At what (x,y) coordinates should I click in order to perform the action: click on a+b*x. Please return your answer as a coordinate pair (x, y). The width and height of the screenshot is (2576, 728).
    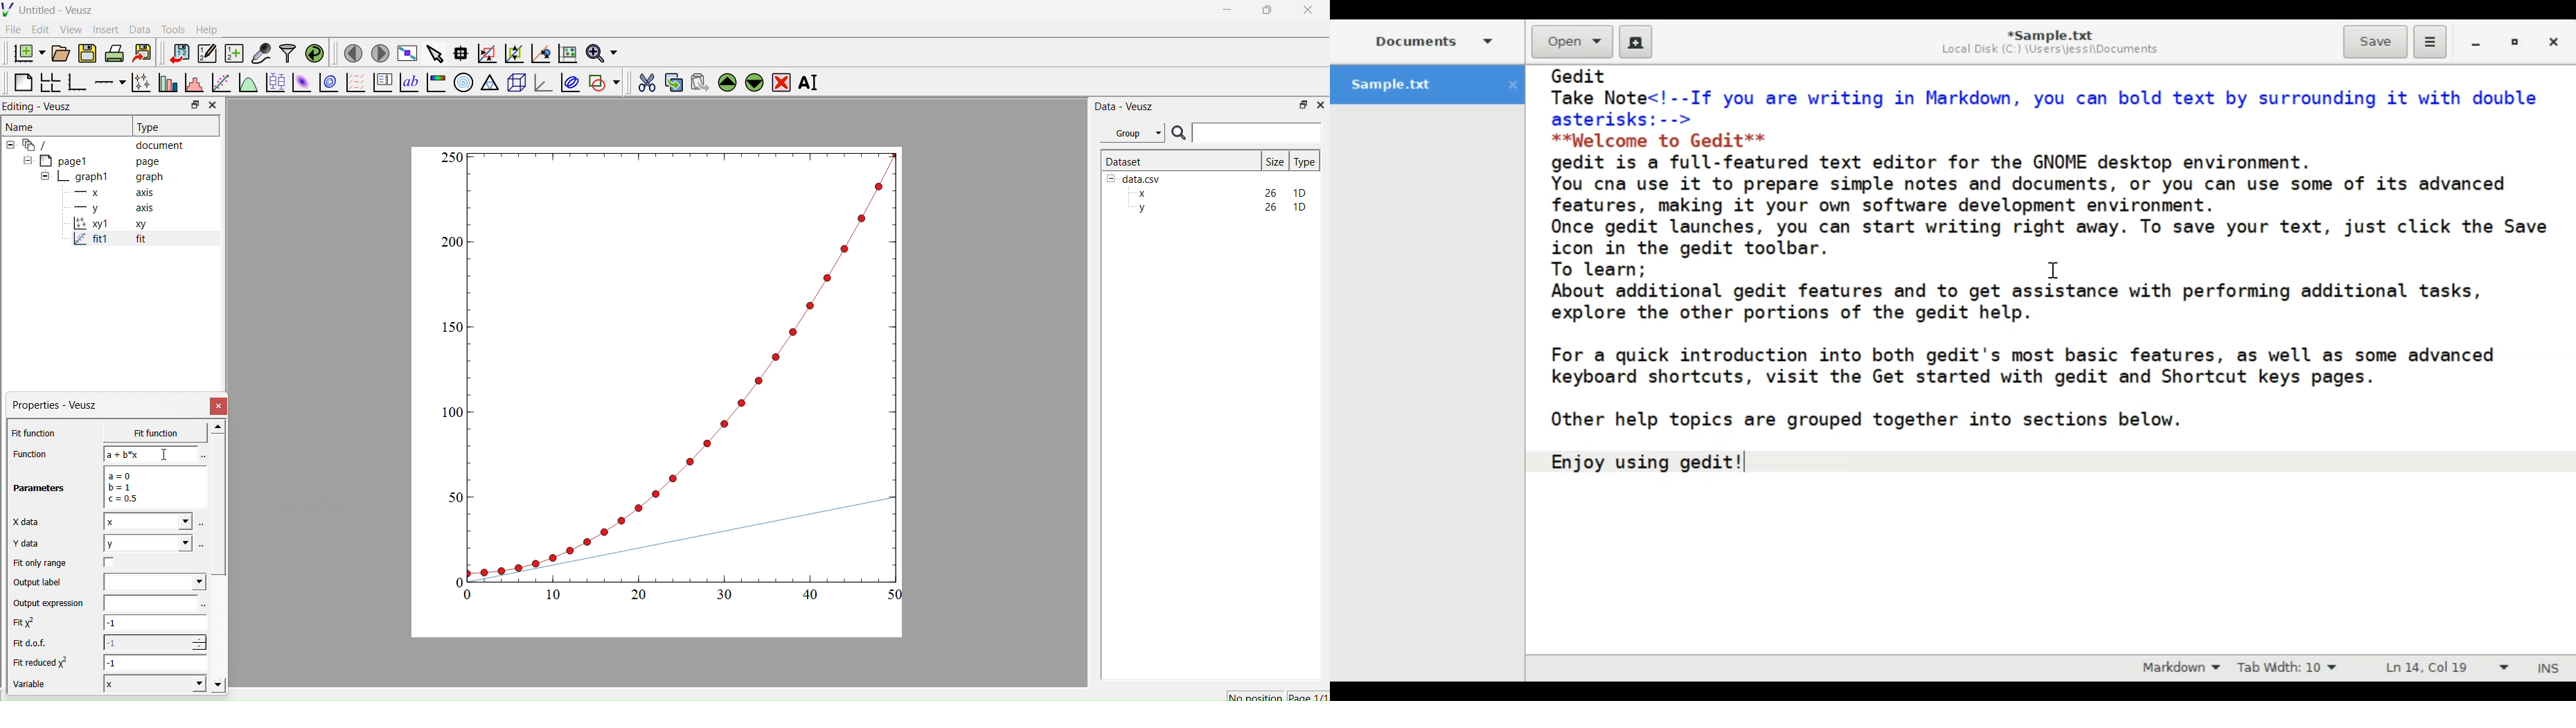
    Looking at the image, I should click on (151, 454).